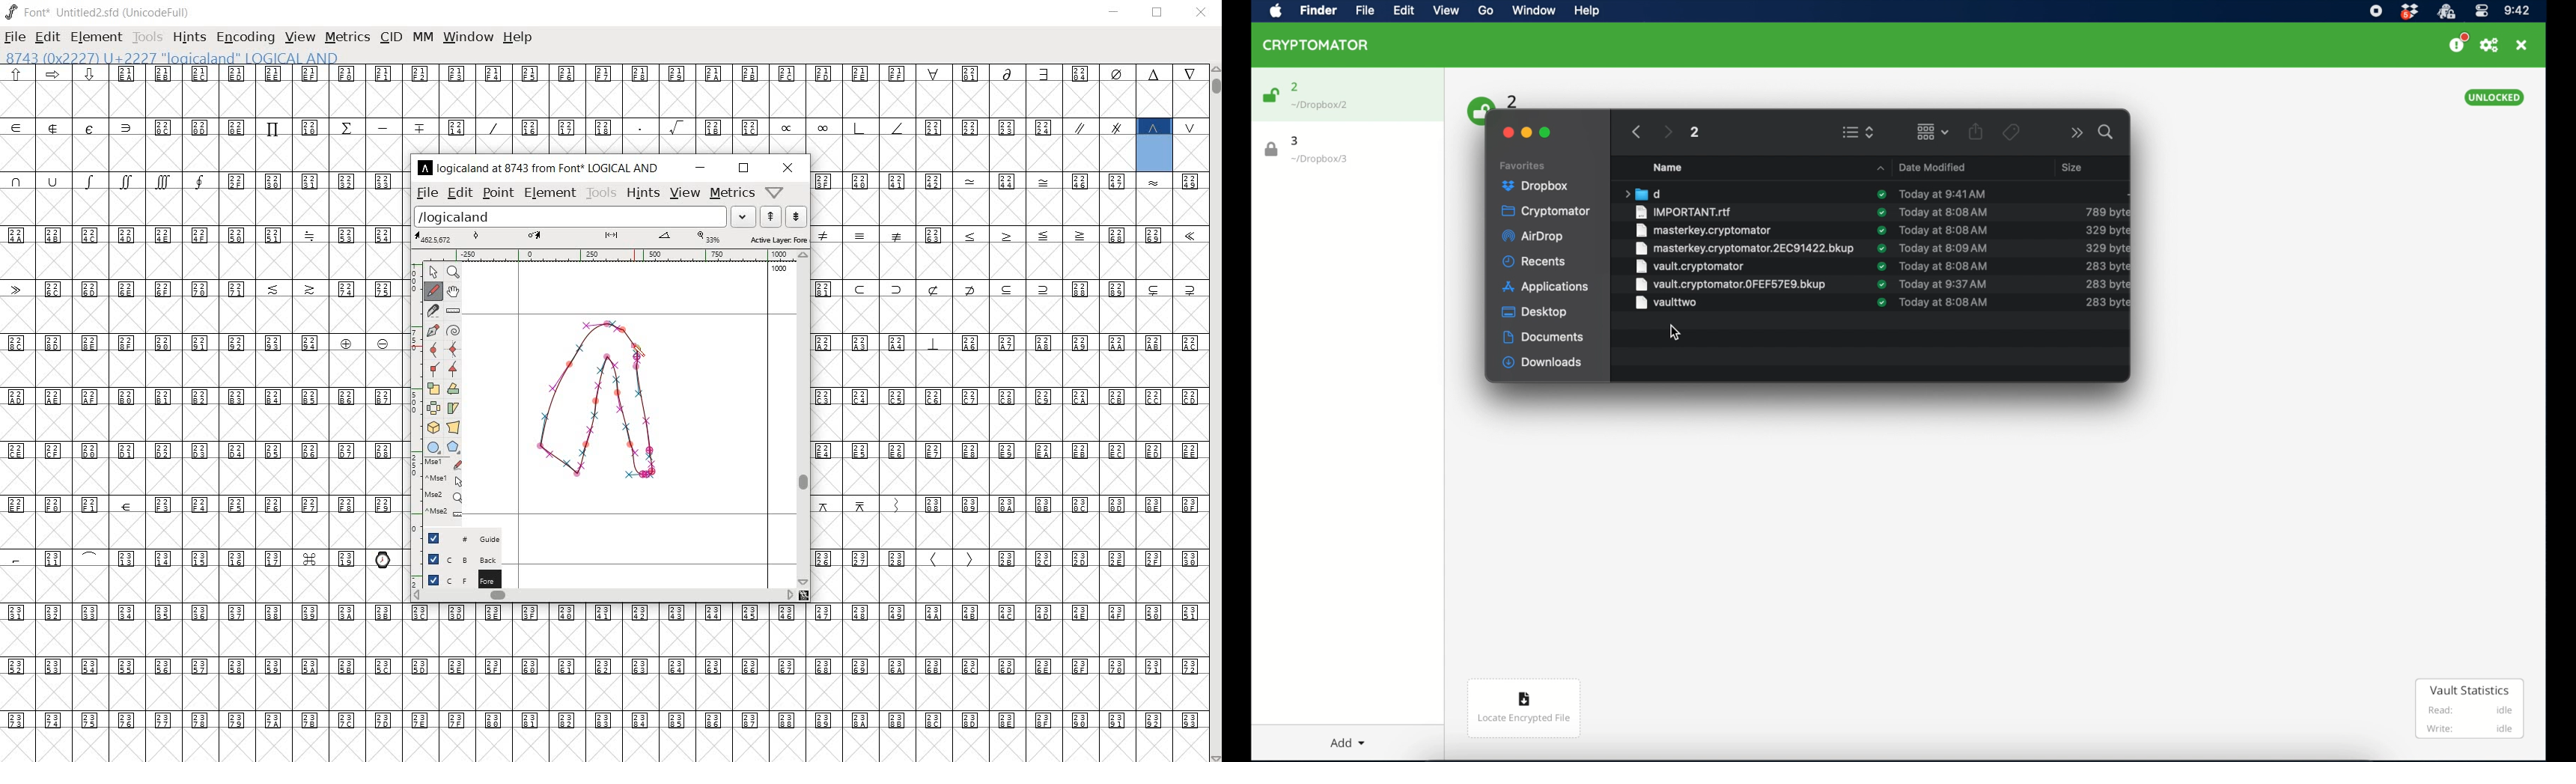 This screenshot has height=784, width=2576. I want to click on MAGNIFY, so click(454, 273).